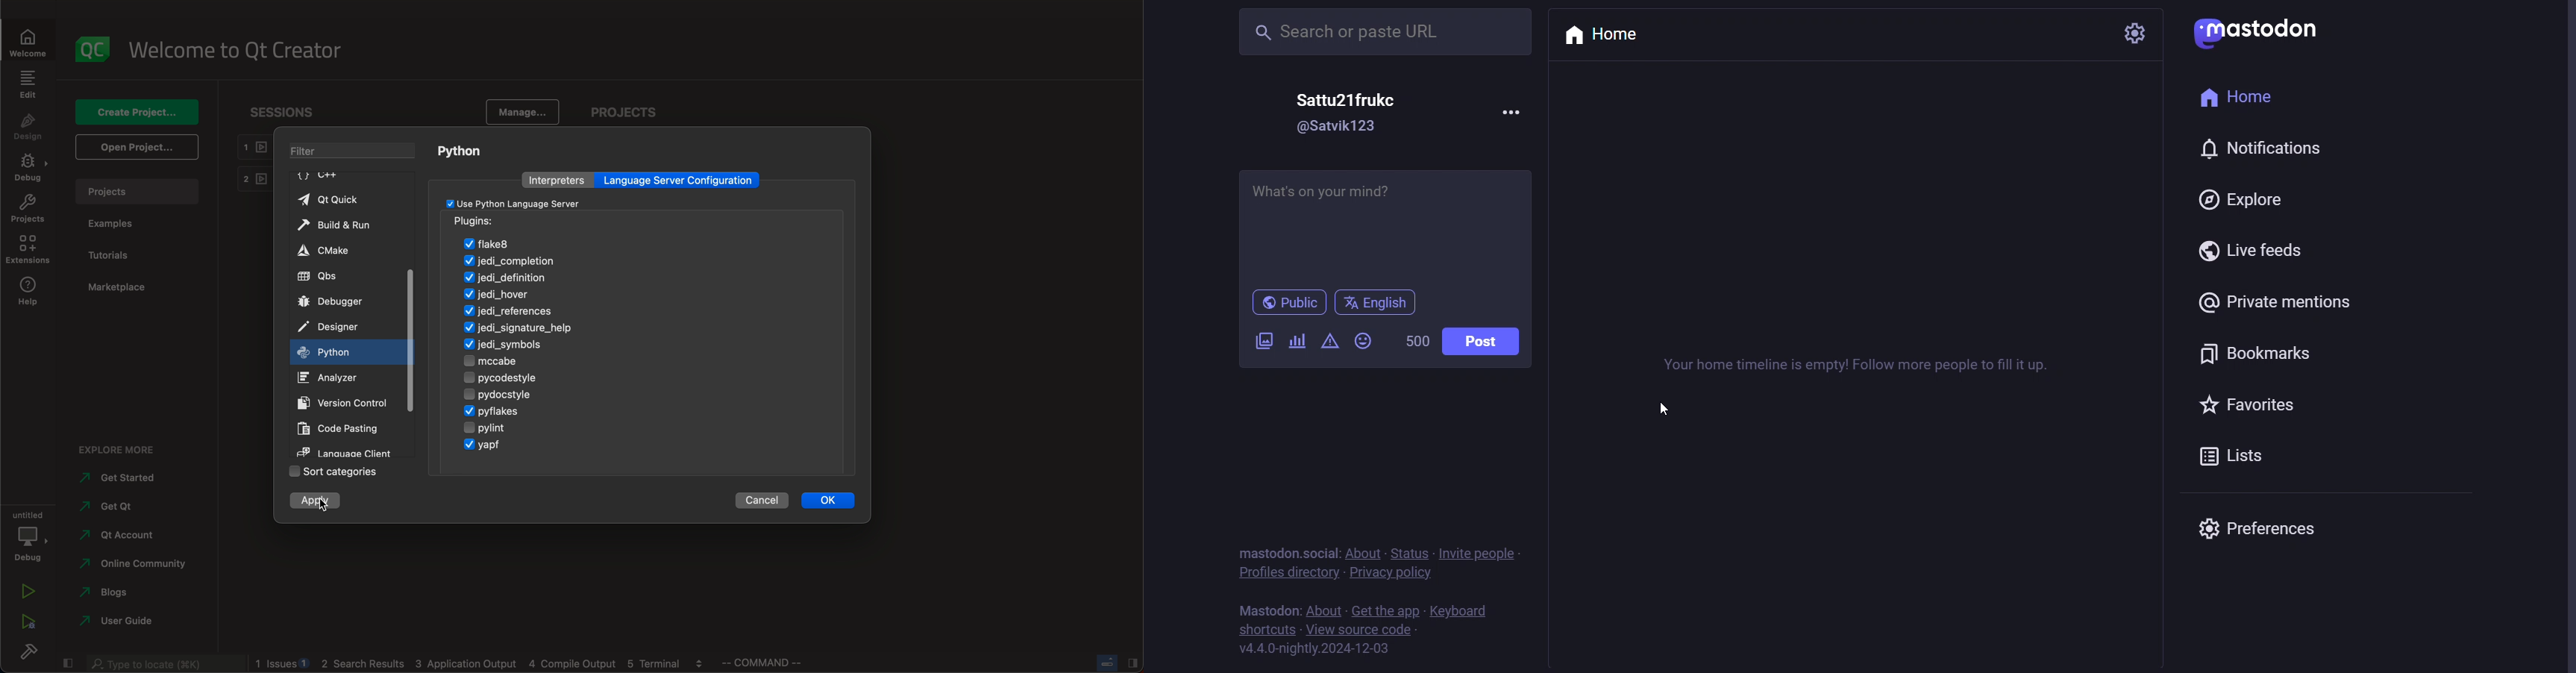 This screenshot has width=2576, height=700. Describe the element at coordinates (1379, 32) in the screenshot. I see `search` at that location.